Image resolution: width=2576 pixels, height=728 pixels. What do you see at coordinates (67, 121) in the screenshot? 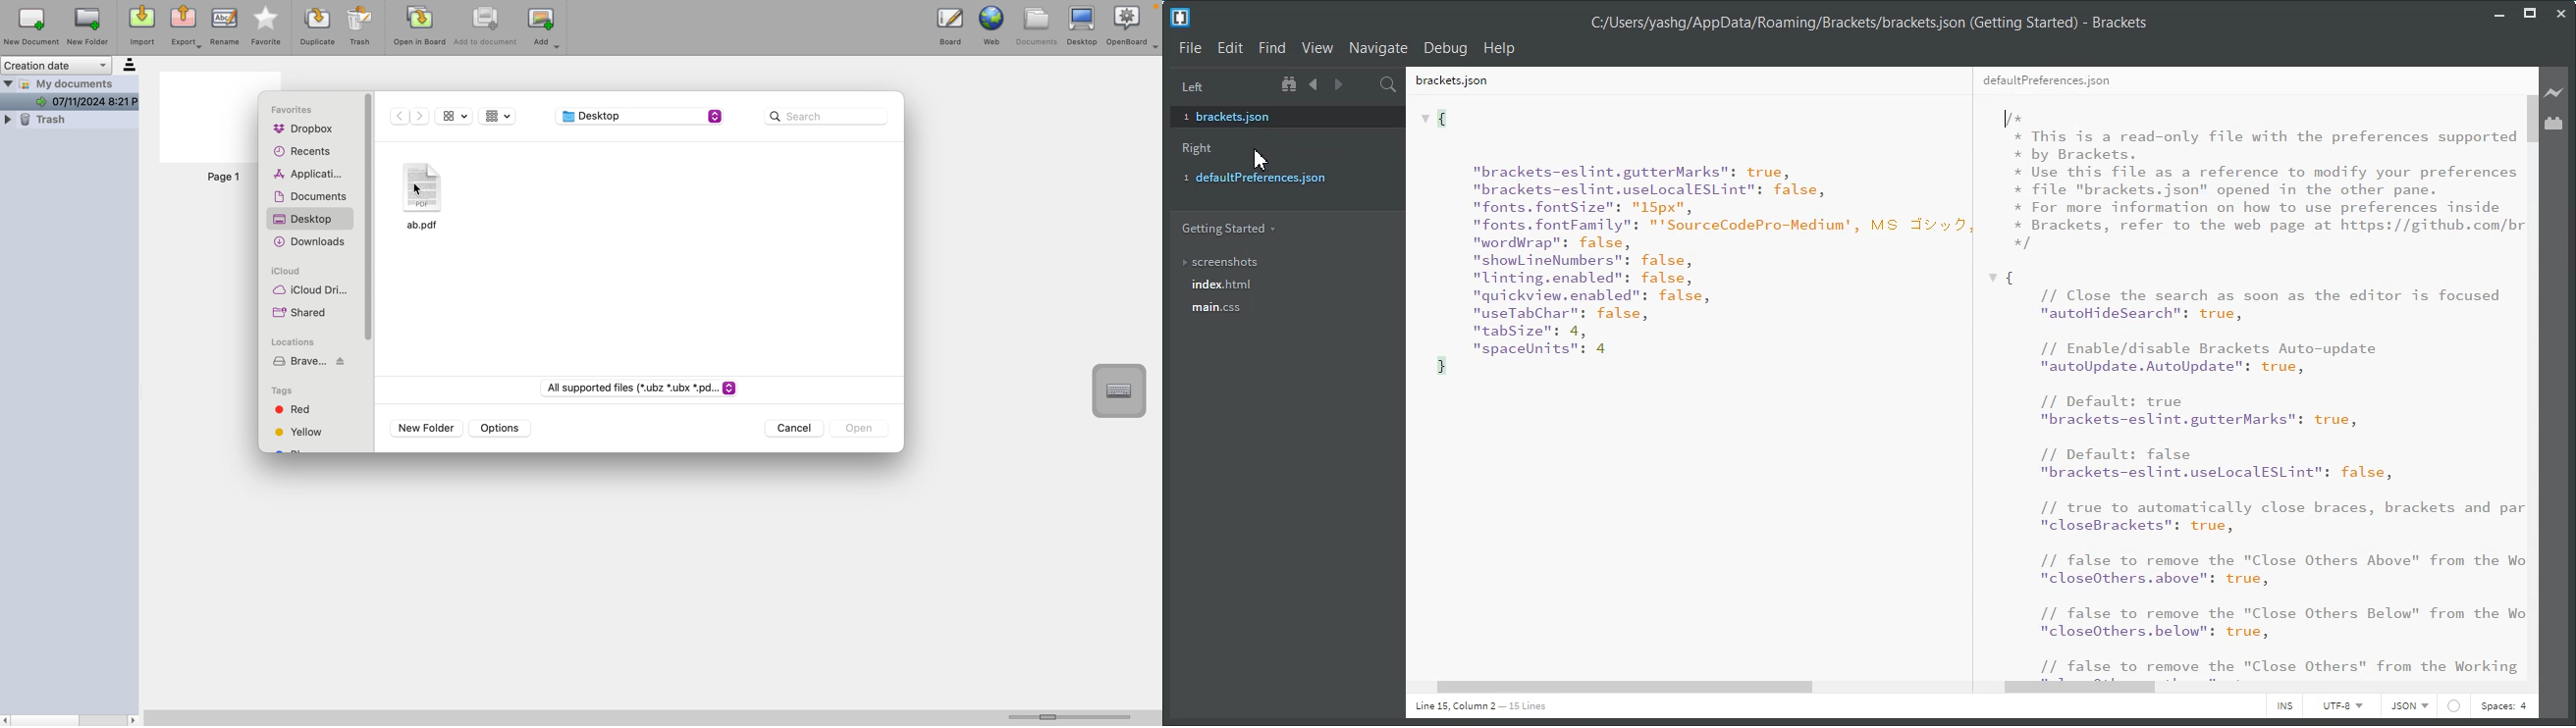
I see `trsh` at bounding box center [67, 121].